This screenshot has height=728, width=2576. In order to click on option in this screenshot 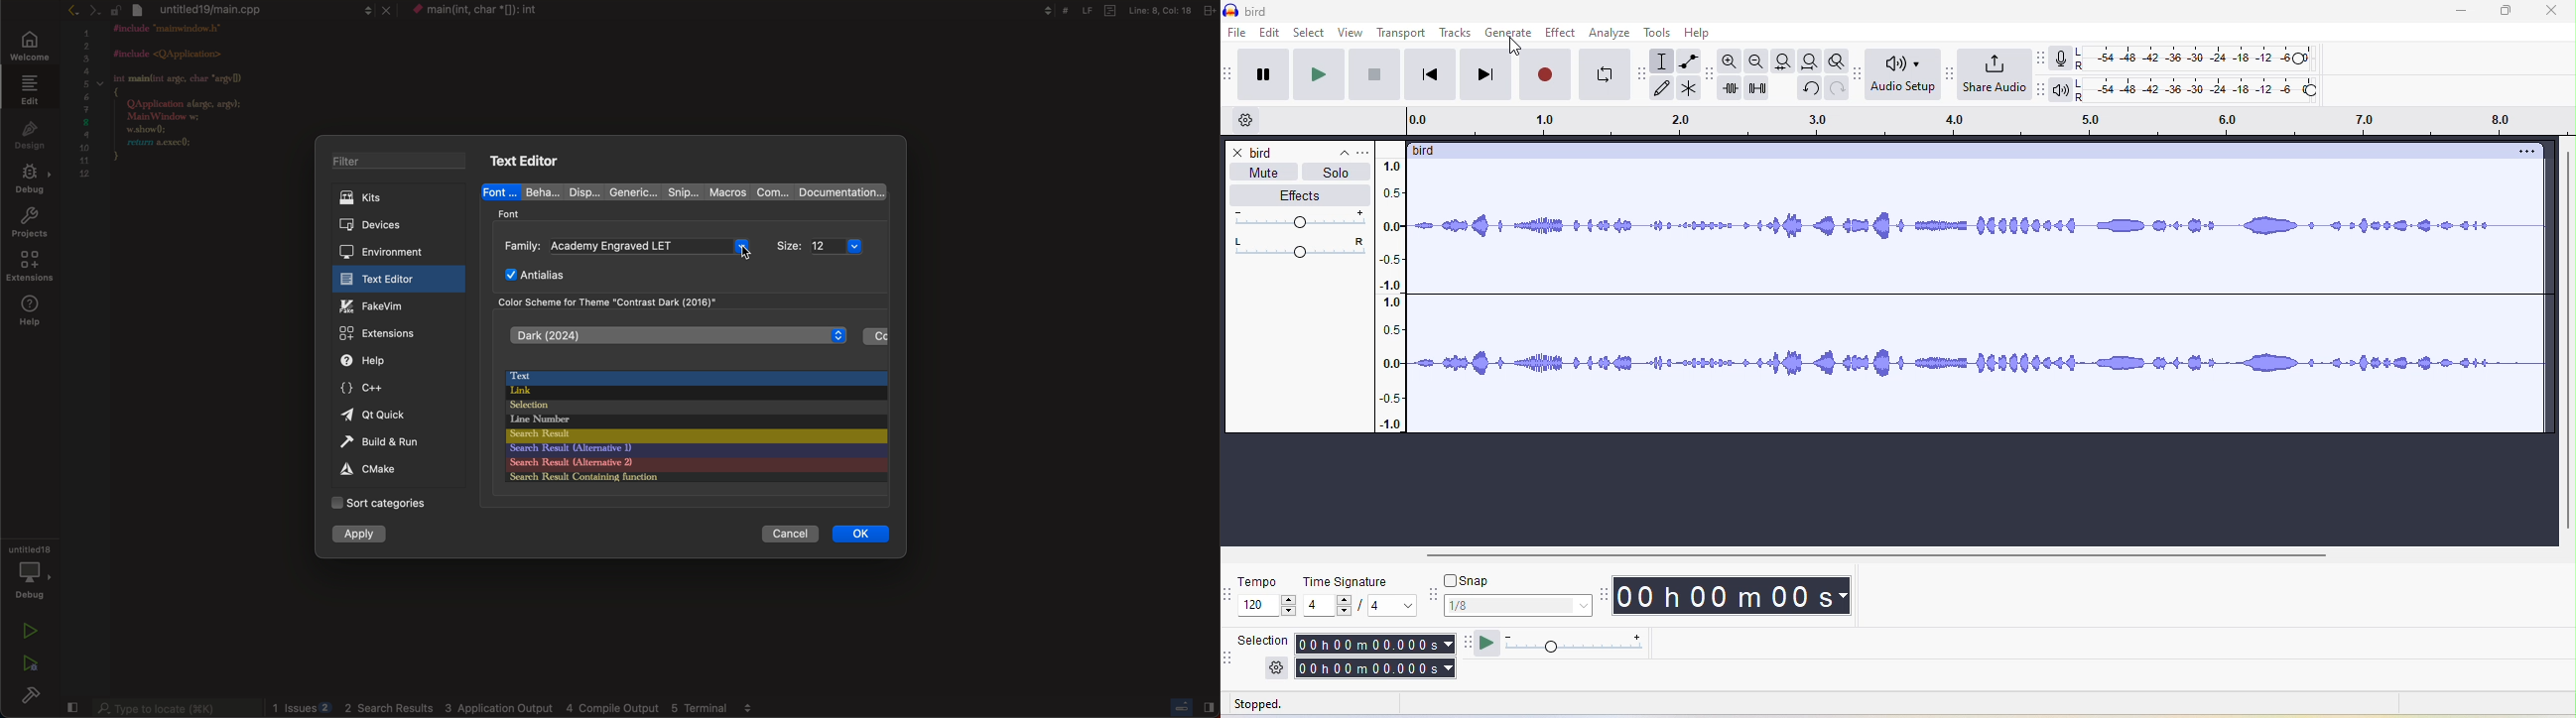, I will do `click(2523, 153)`.